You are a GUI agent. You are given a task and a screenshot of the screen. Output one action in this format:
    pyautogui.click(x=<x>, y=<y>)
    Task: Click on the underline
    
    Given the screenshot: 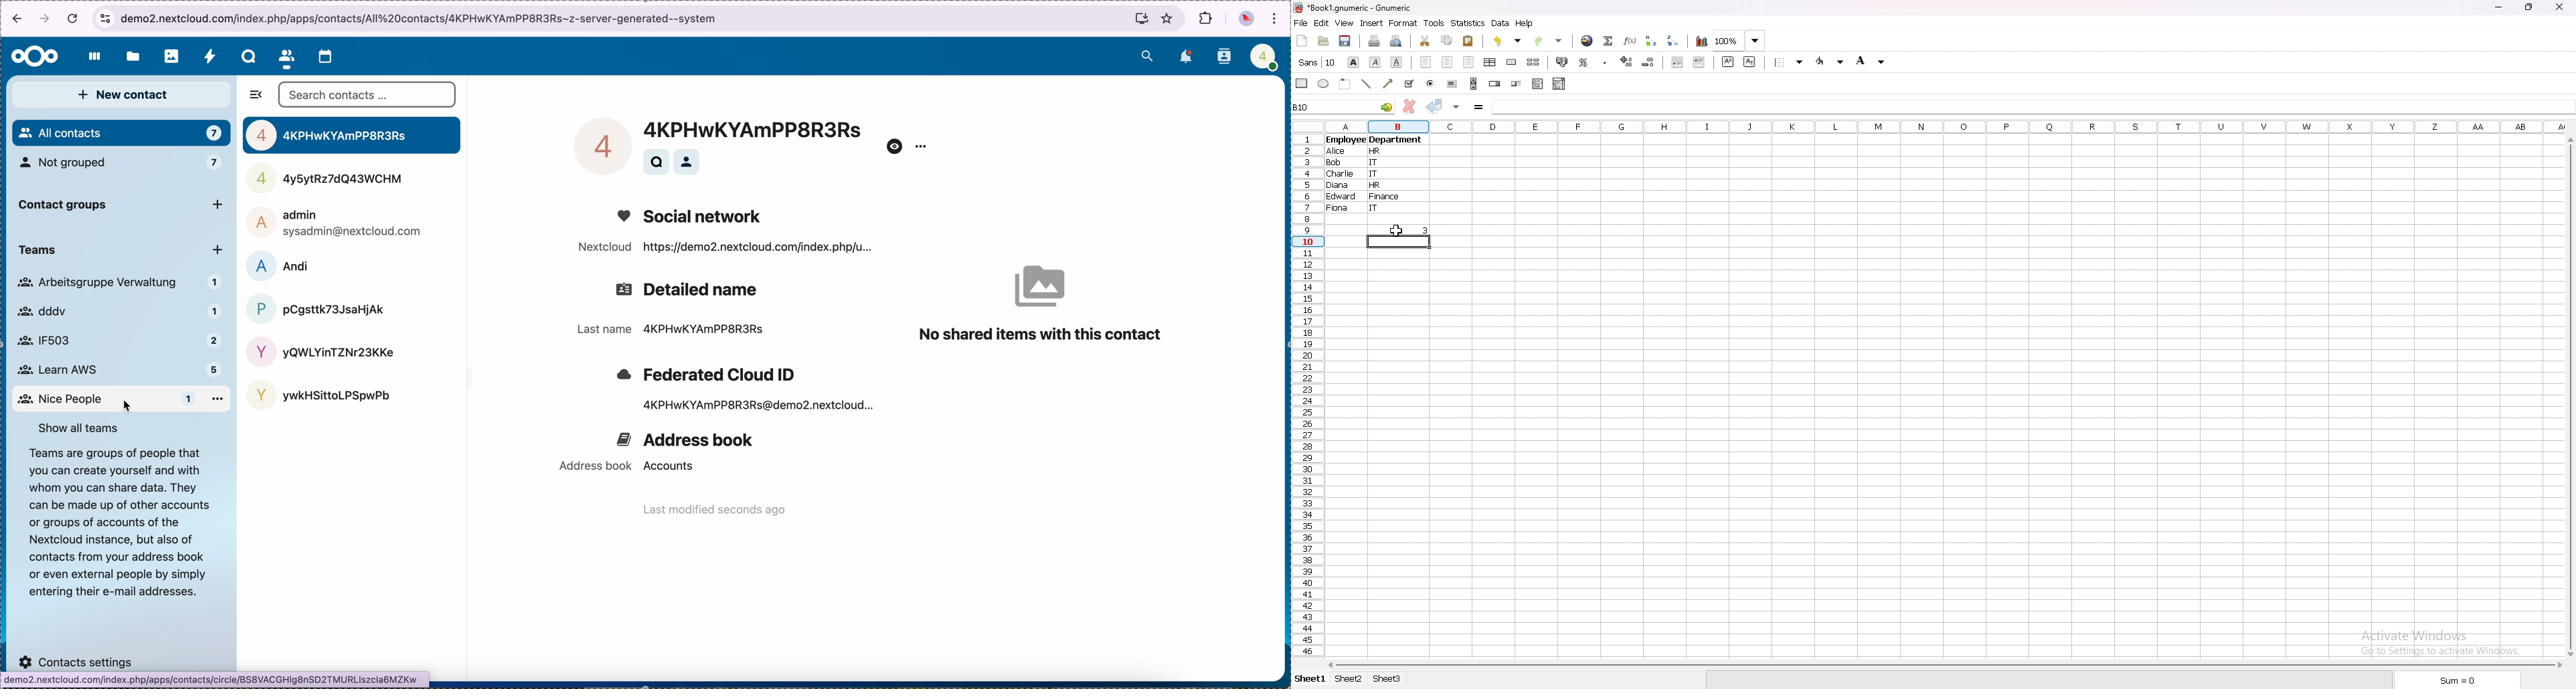 What is the action you would take?
    pyautogui.click(x=1397, y=62)
    